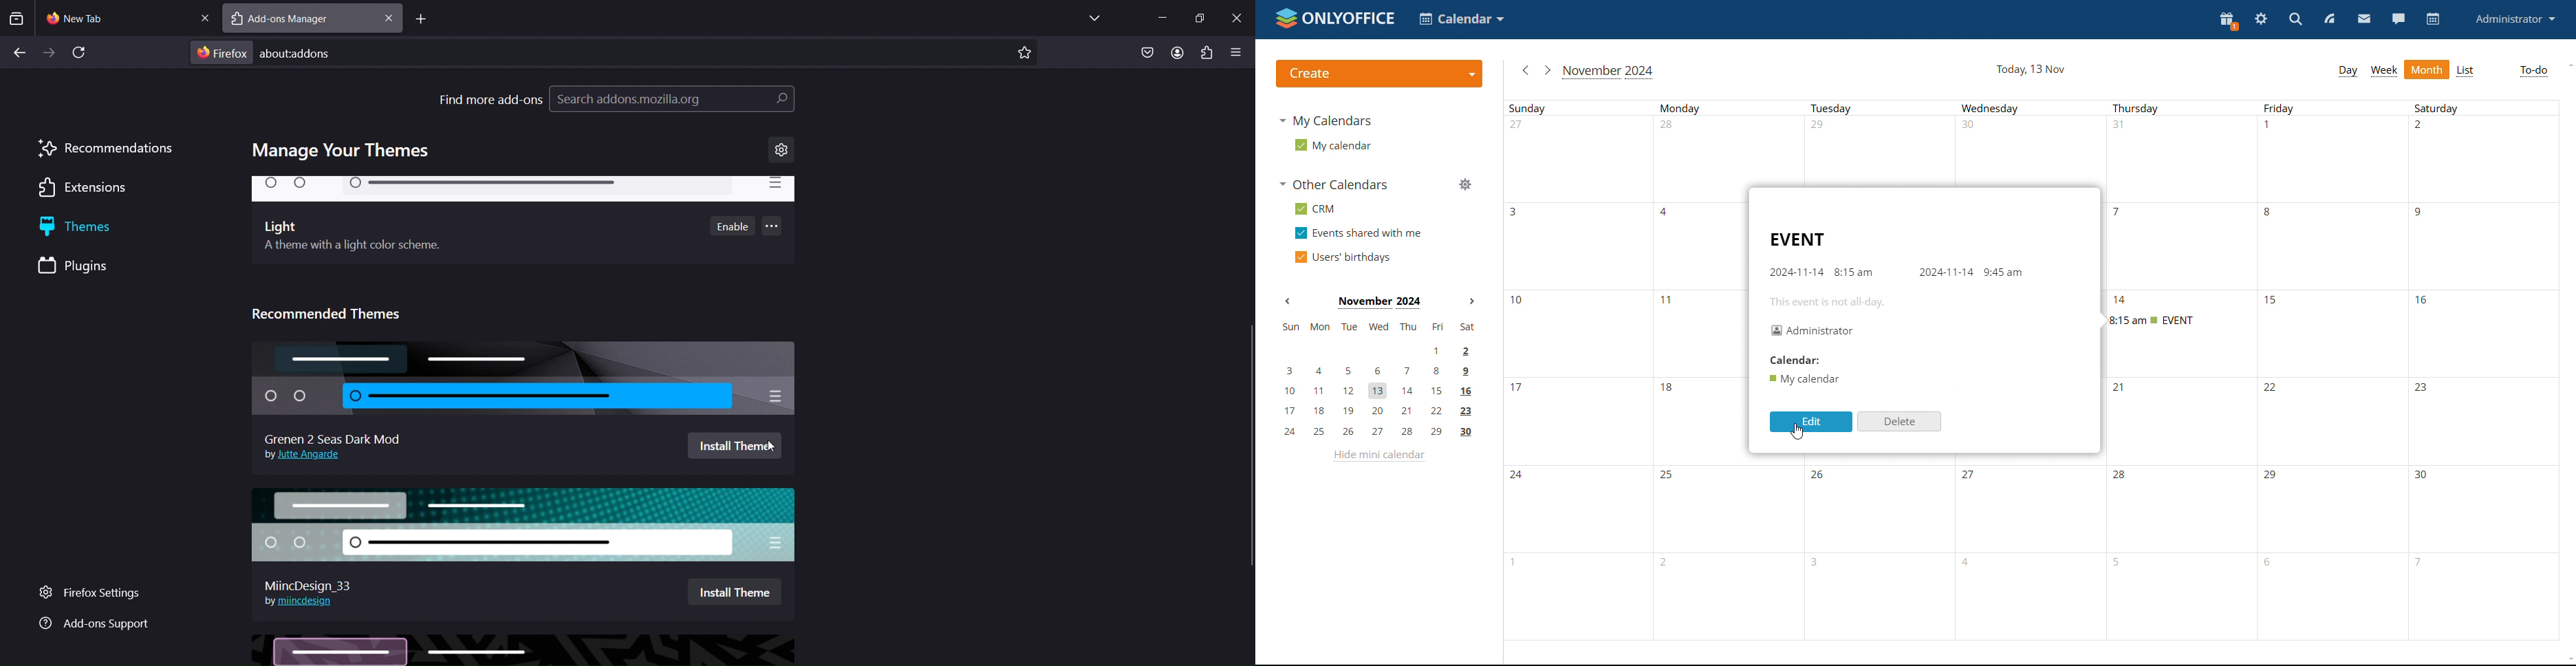 The image size is (2576, 672). I want to click on ..., so click(774, 228).